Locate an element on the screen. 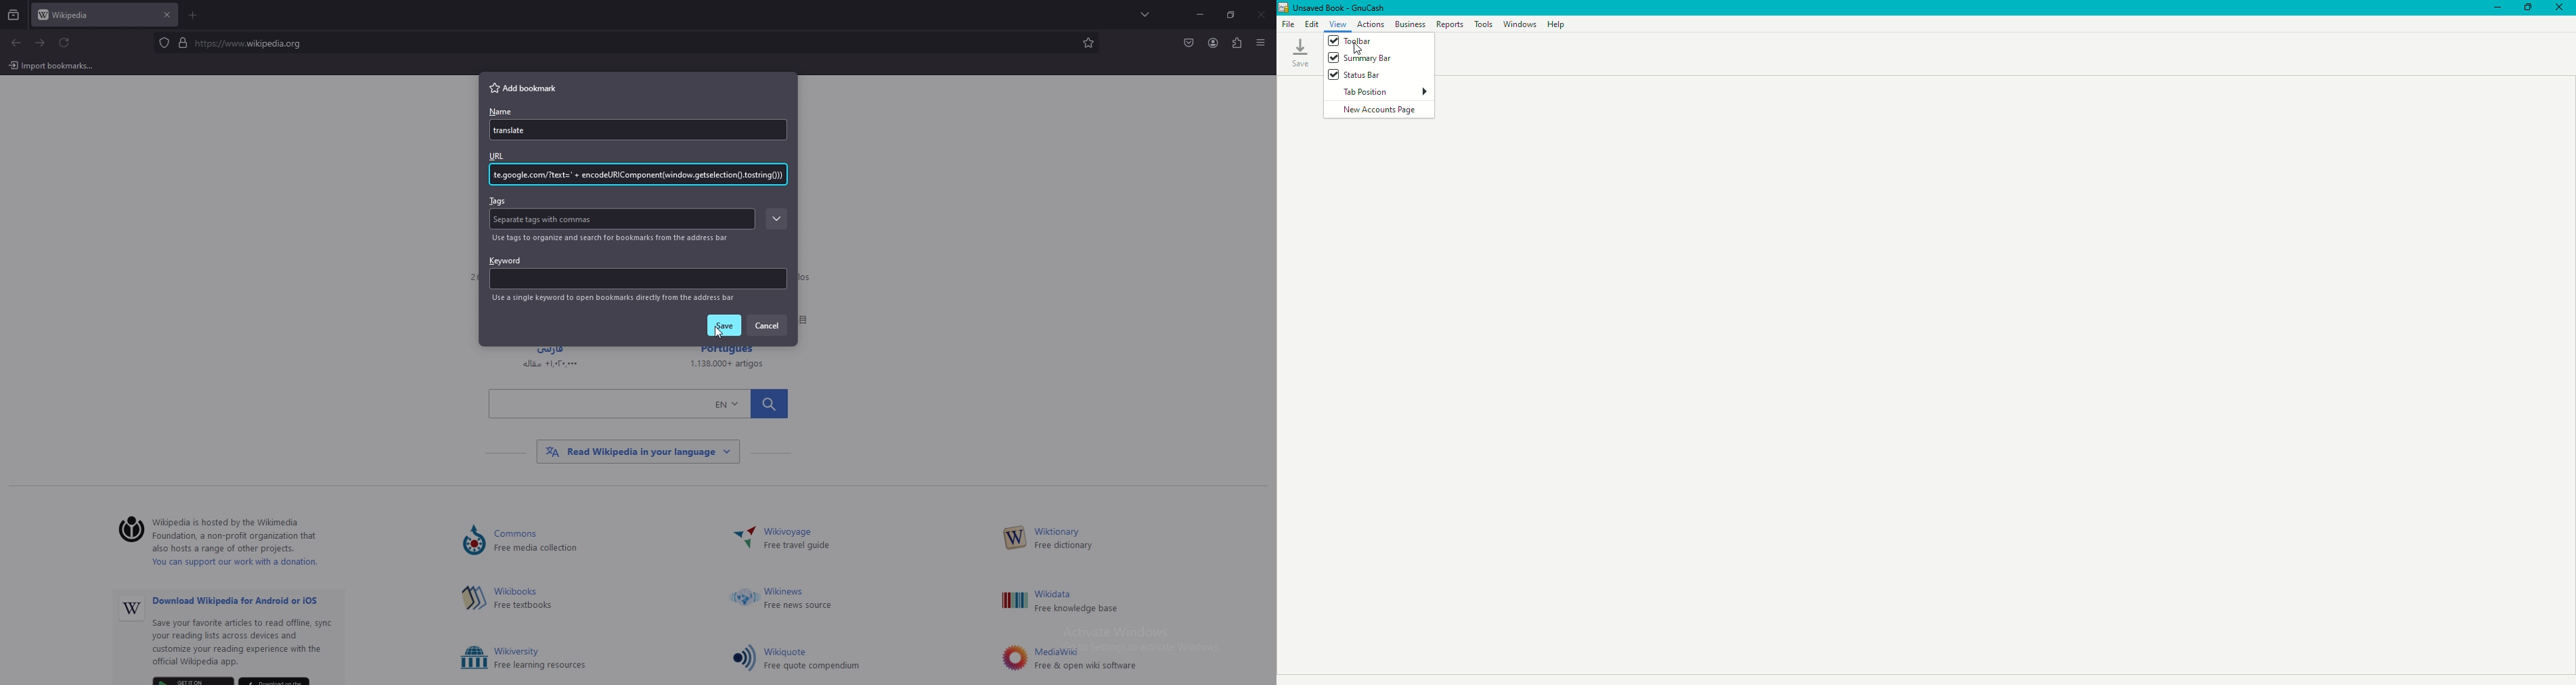 The width and height of the screenshot is (2576, 700). forward is located at coordinates (41, 43).